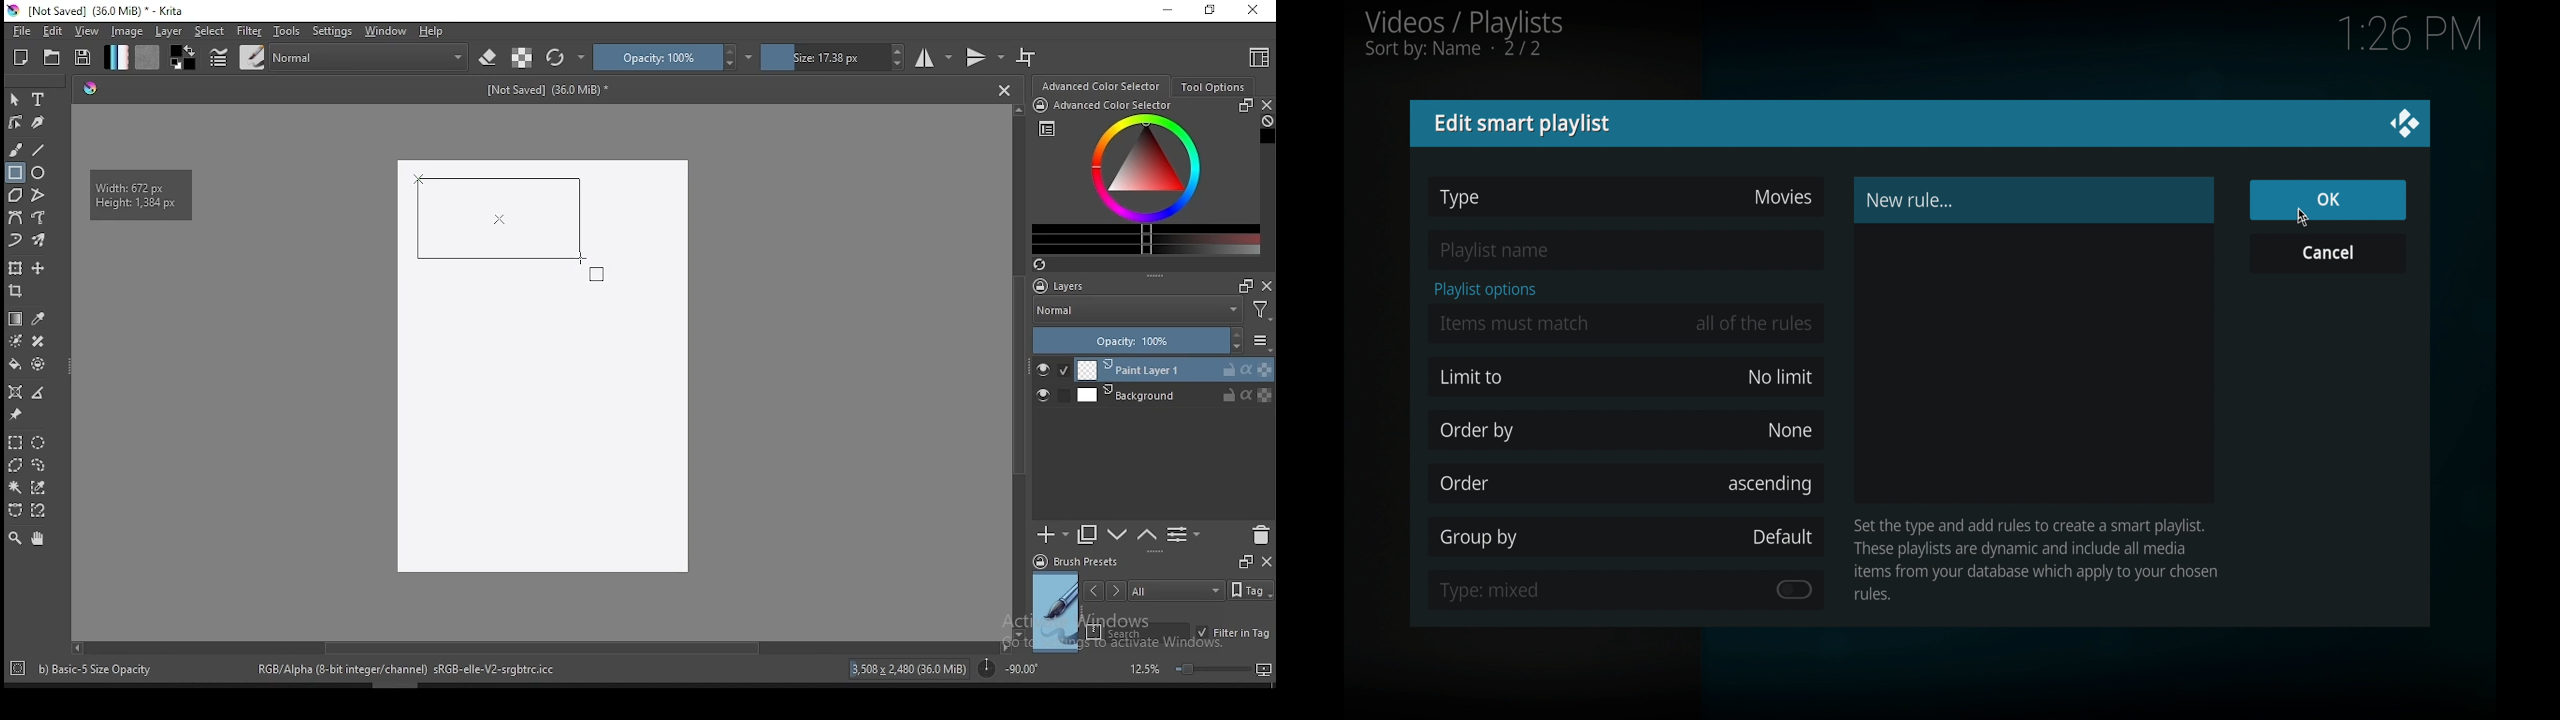 Image resolution: width=2576 pixels, height=728 pixels. Describe the element at coordinates (673, 57) in the screenshot. I see `opacity` at that location.